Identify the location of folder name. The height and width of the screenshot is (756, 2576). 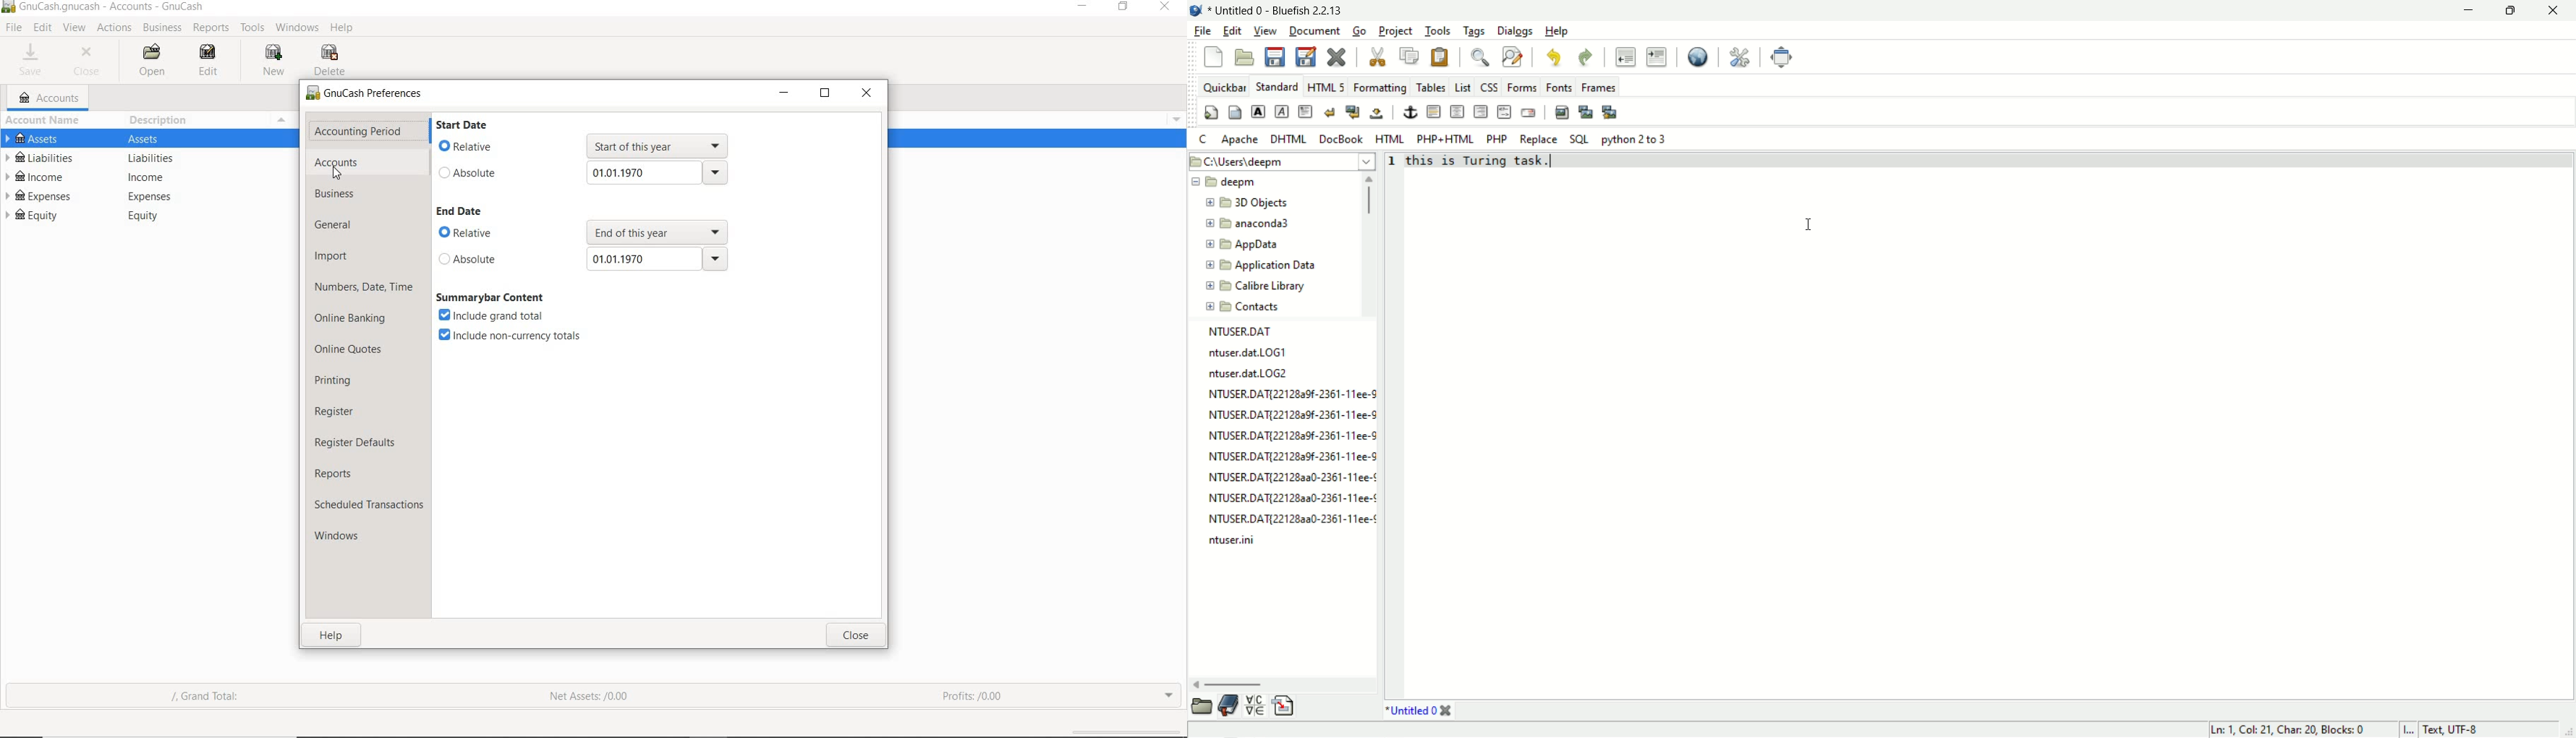
(1255, 224).